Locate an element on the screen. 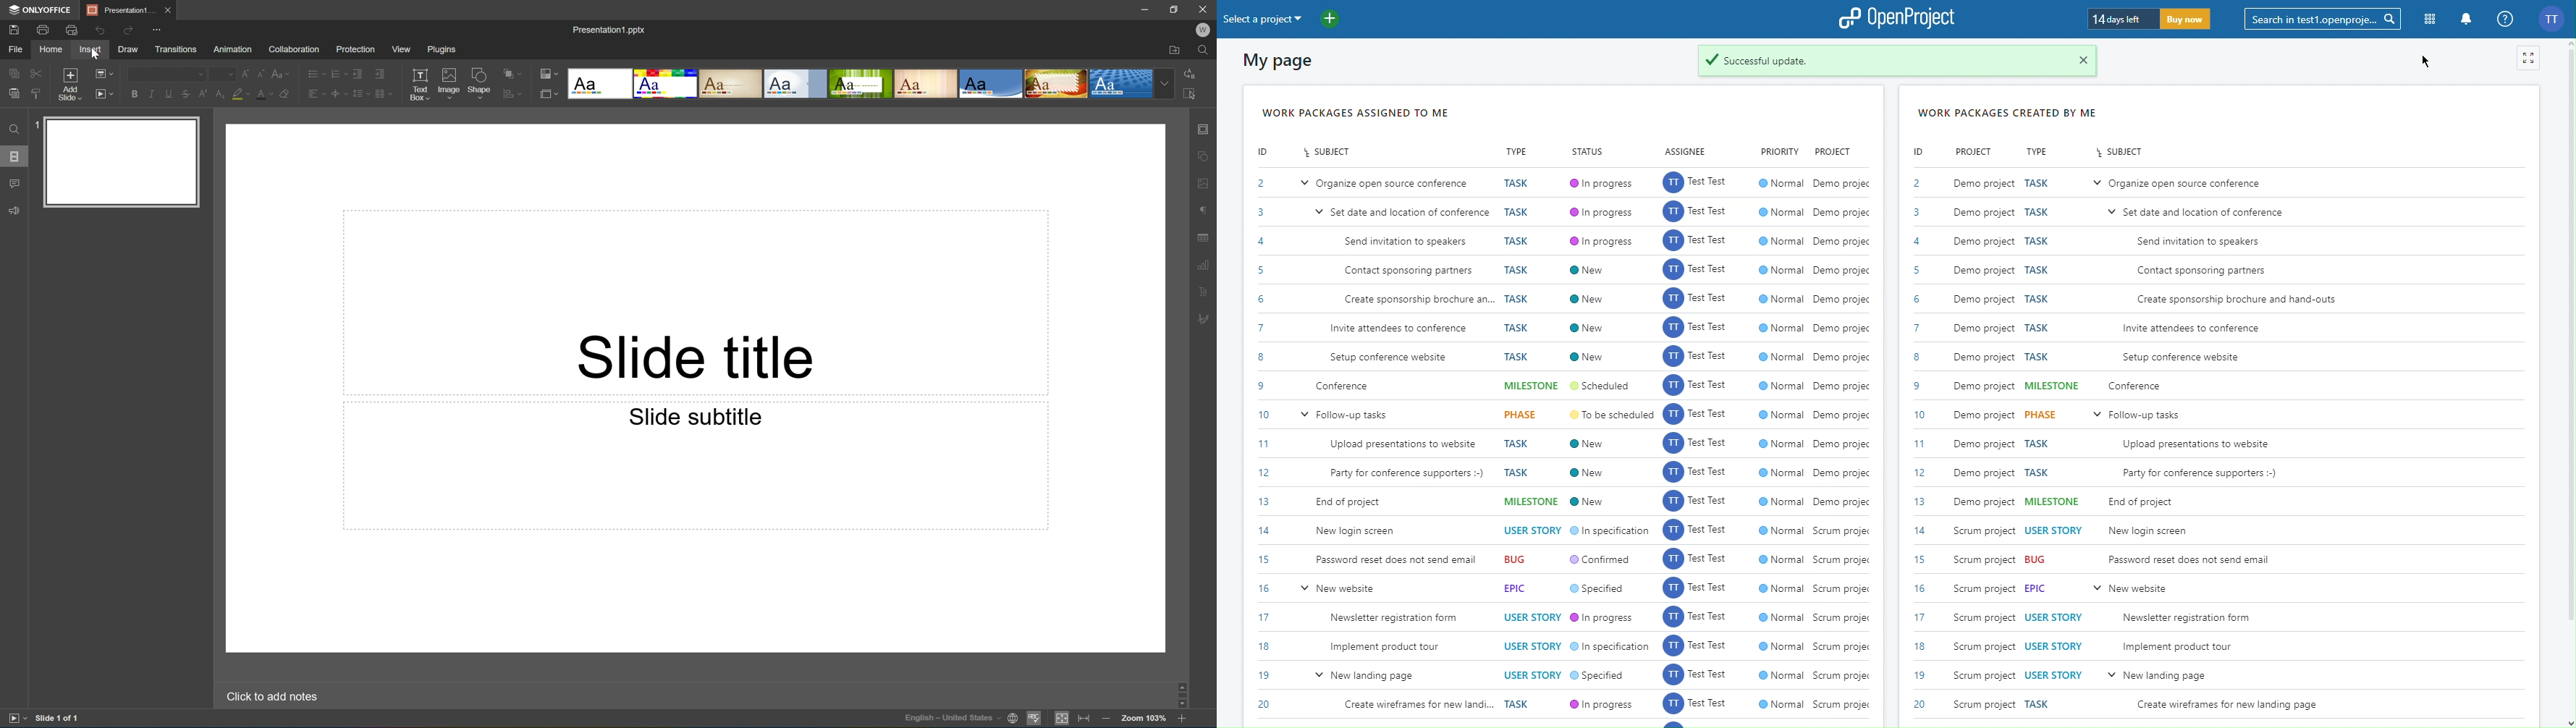  Start slideshow is located at coordinates (103, 94).